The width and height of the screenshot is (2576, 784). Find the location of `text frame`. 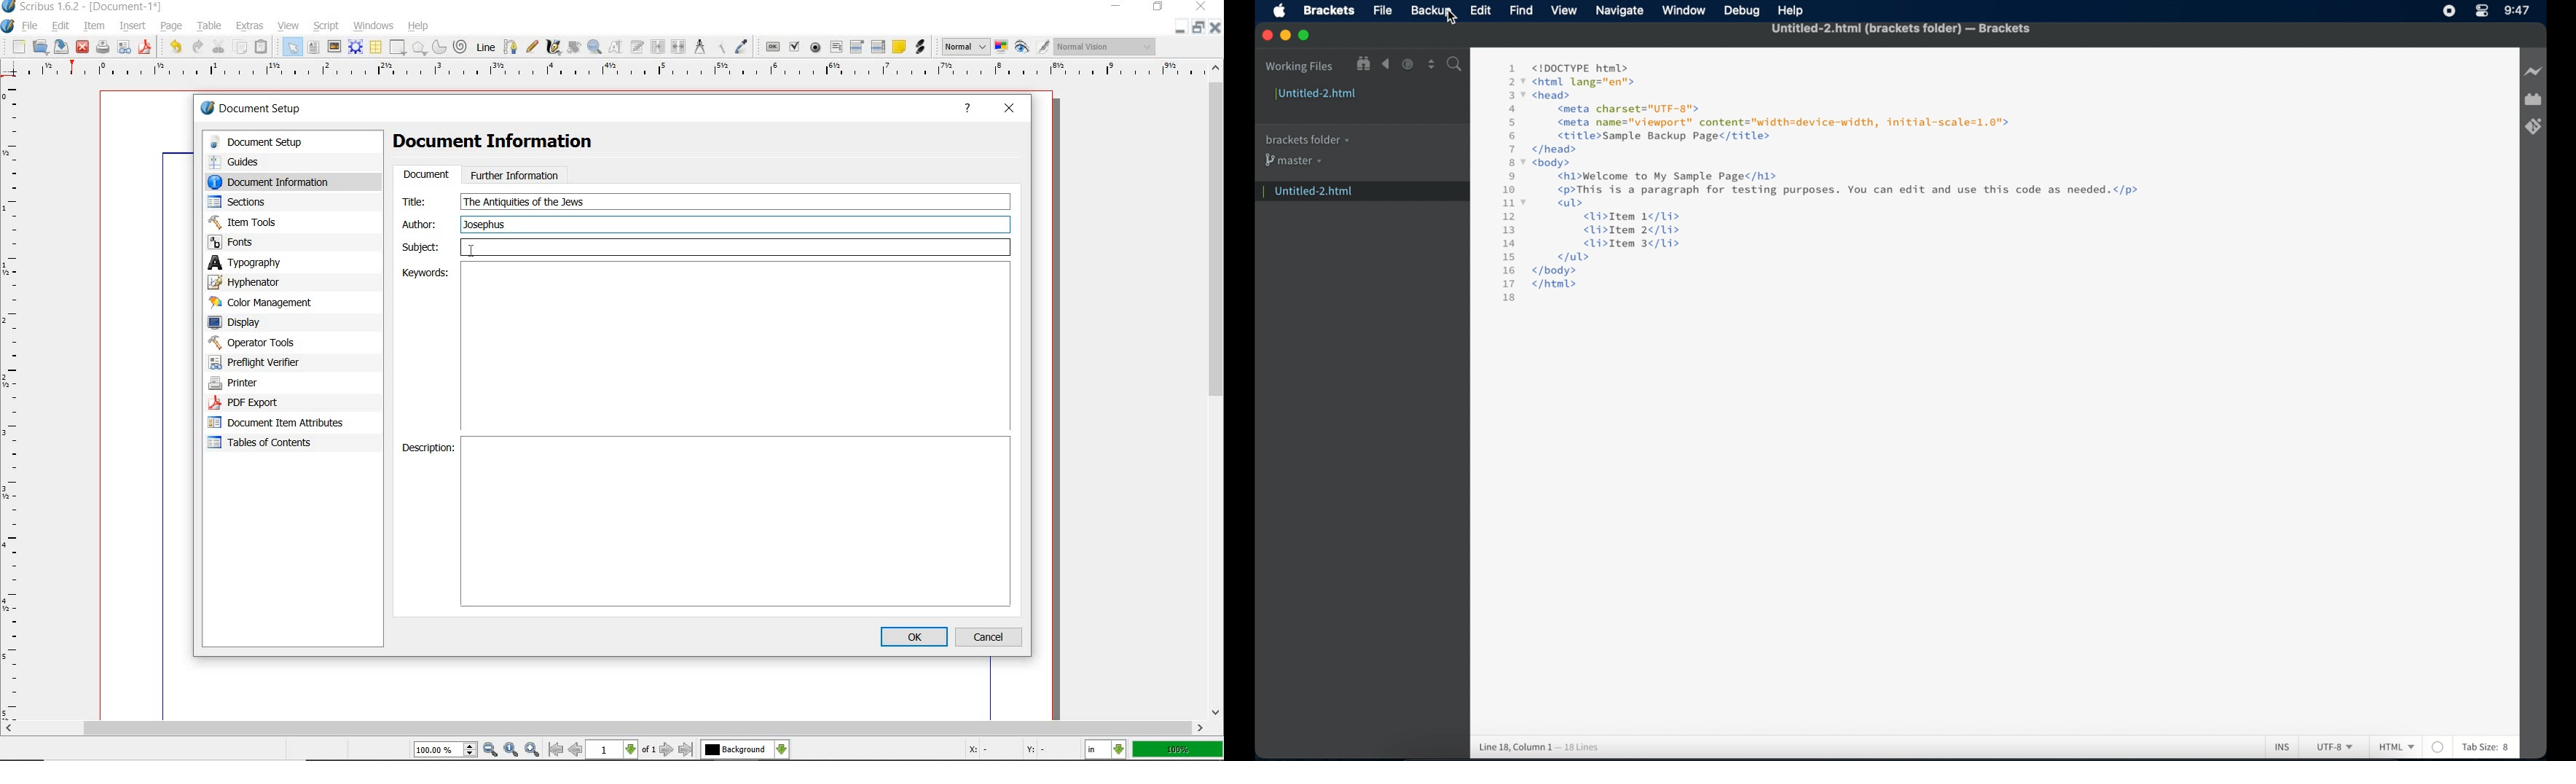

text frame is located at coordinates (313, 47).